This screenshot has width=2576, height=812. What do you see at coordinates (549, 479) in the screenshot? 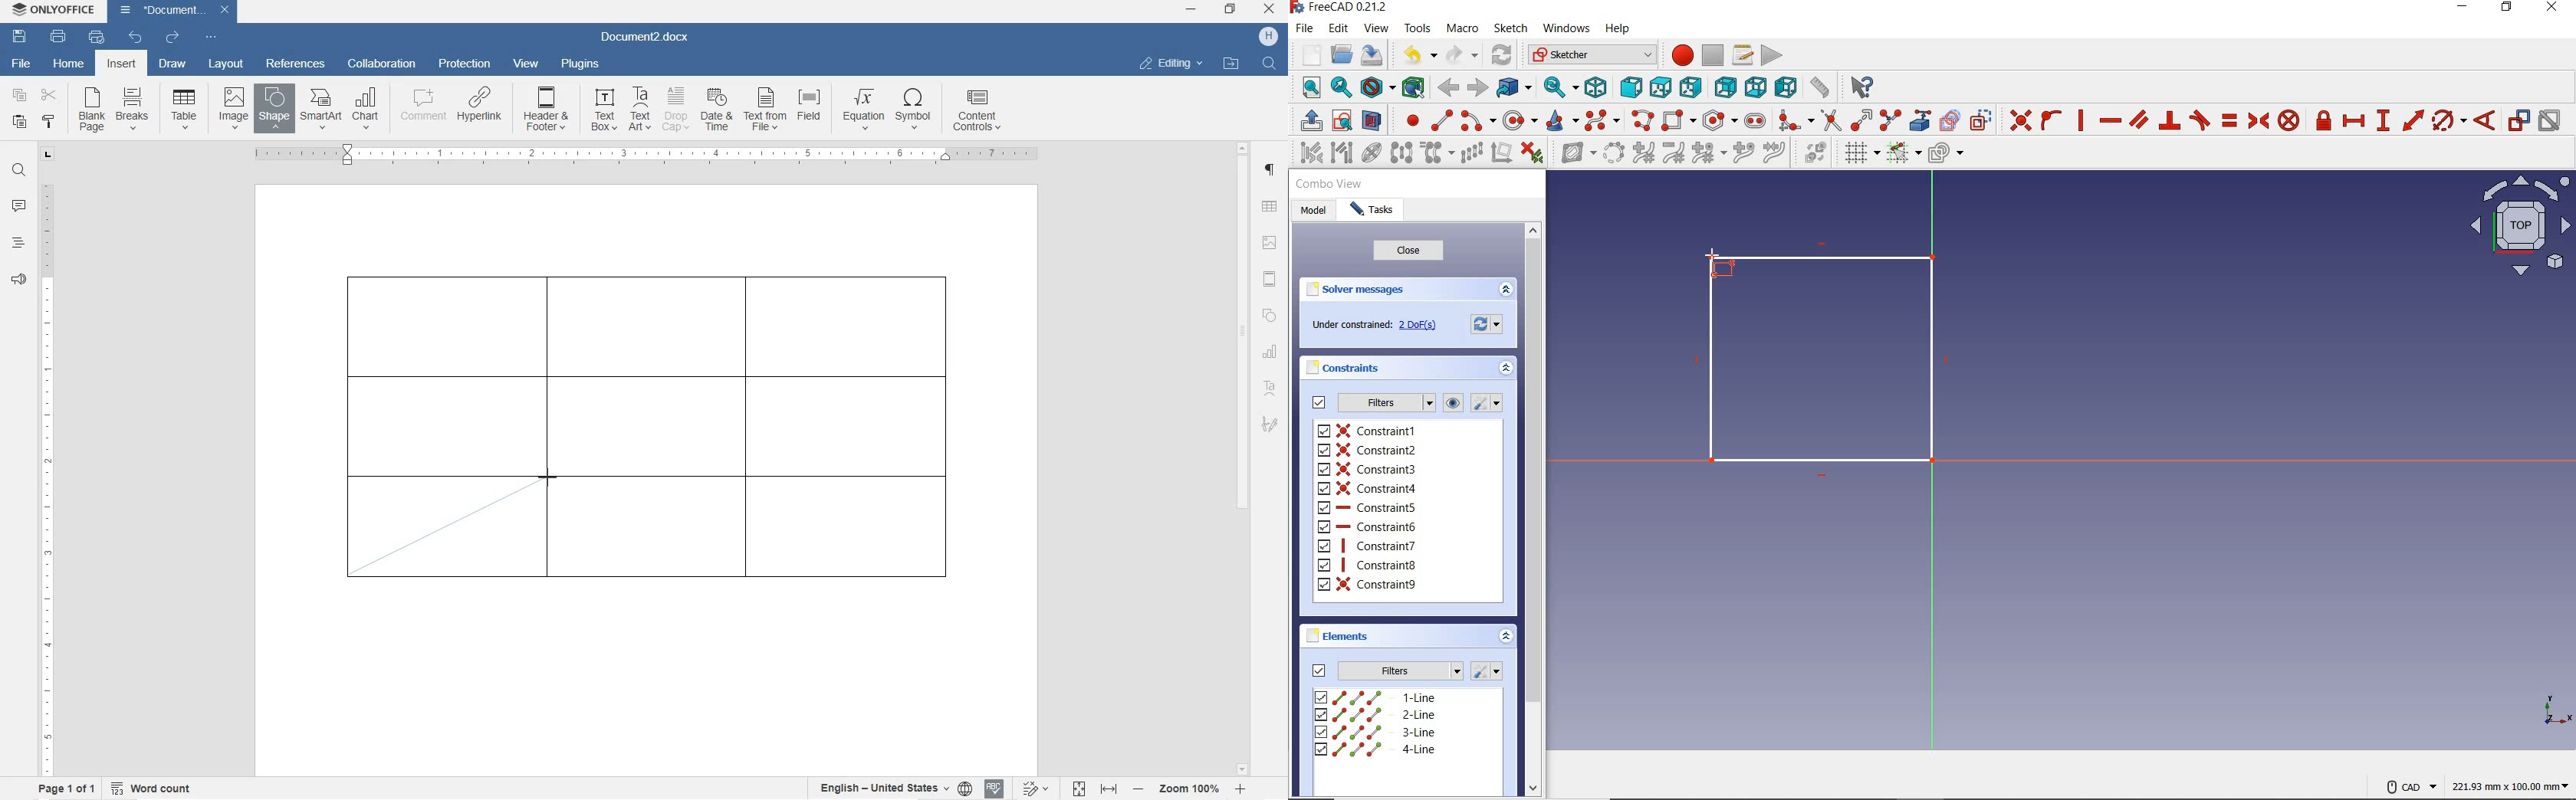
I see `line tool/cursor location` at bounding box center [549, 479].